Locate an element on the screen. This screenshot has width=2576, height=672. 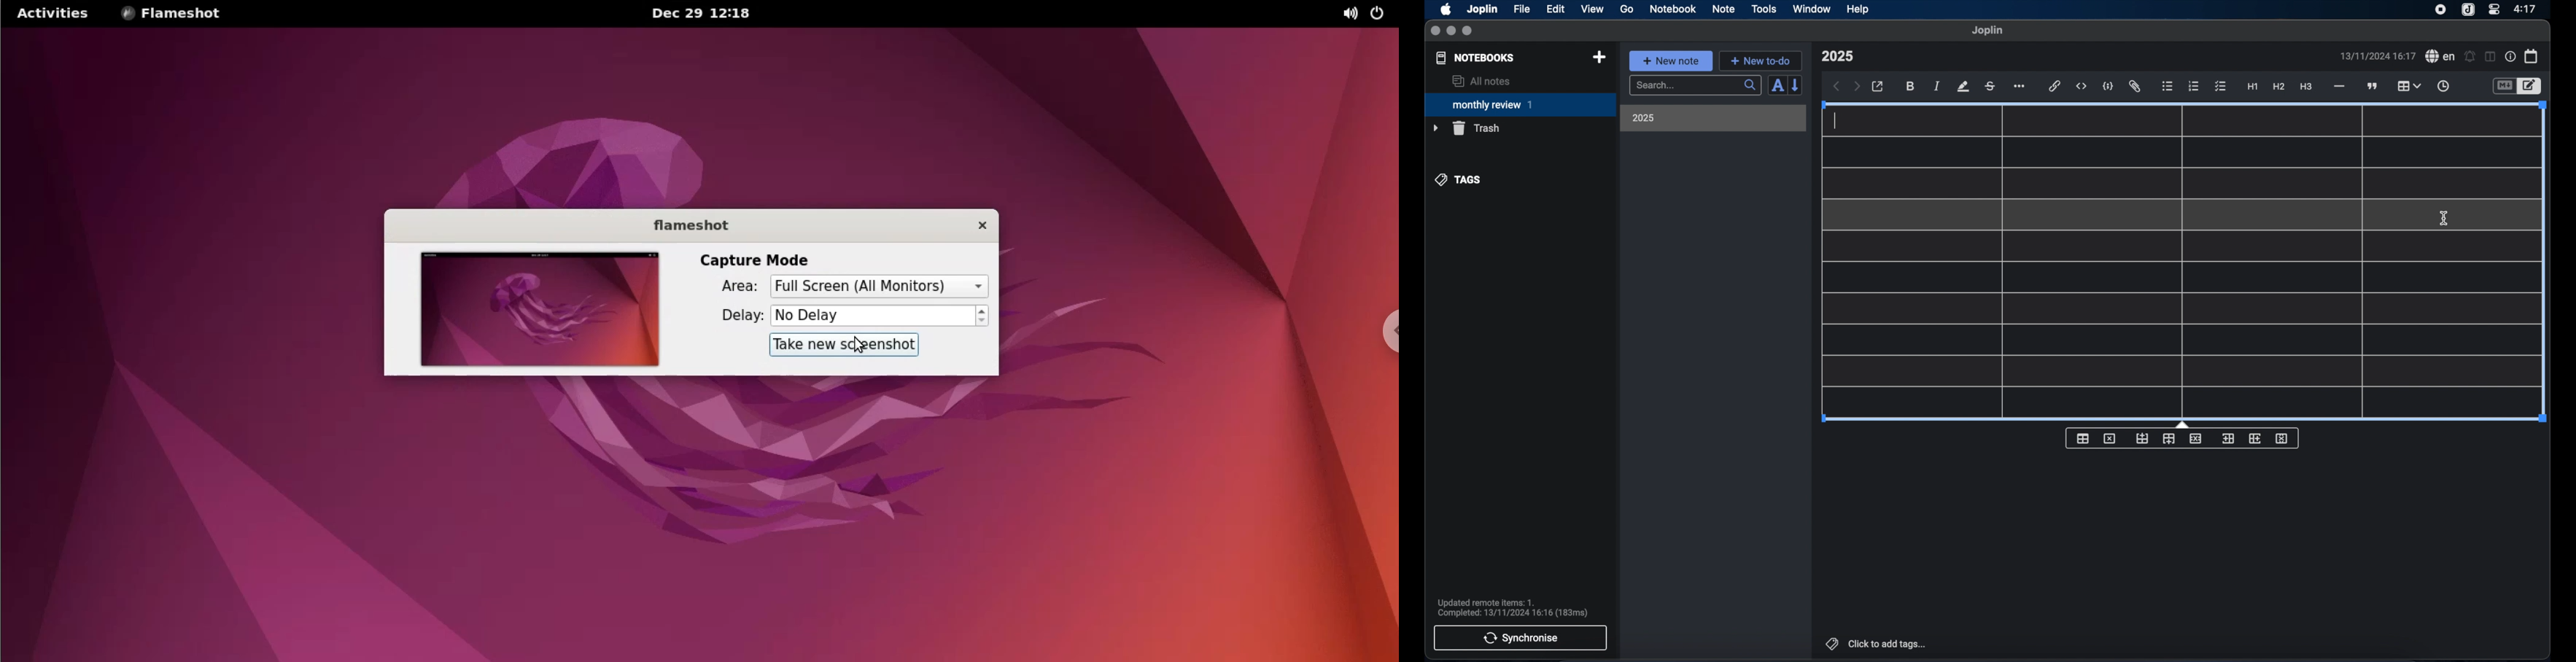
close is located at coordinates (1435, 31).